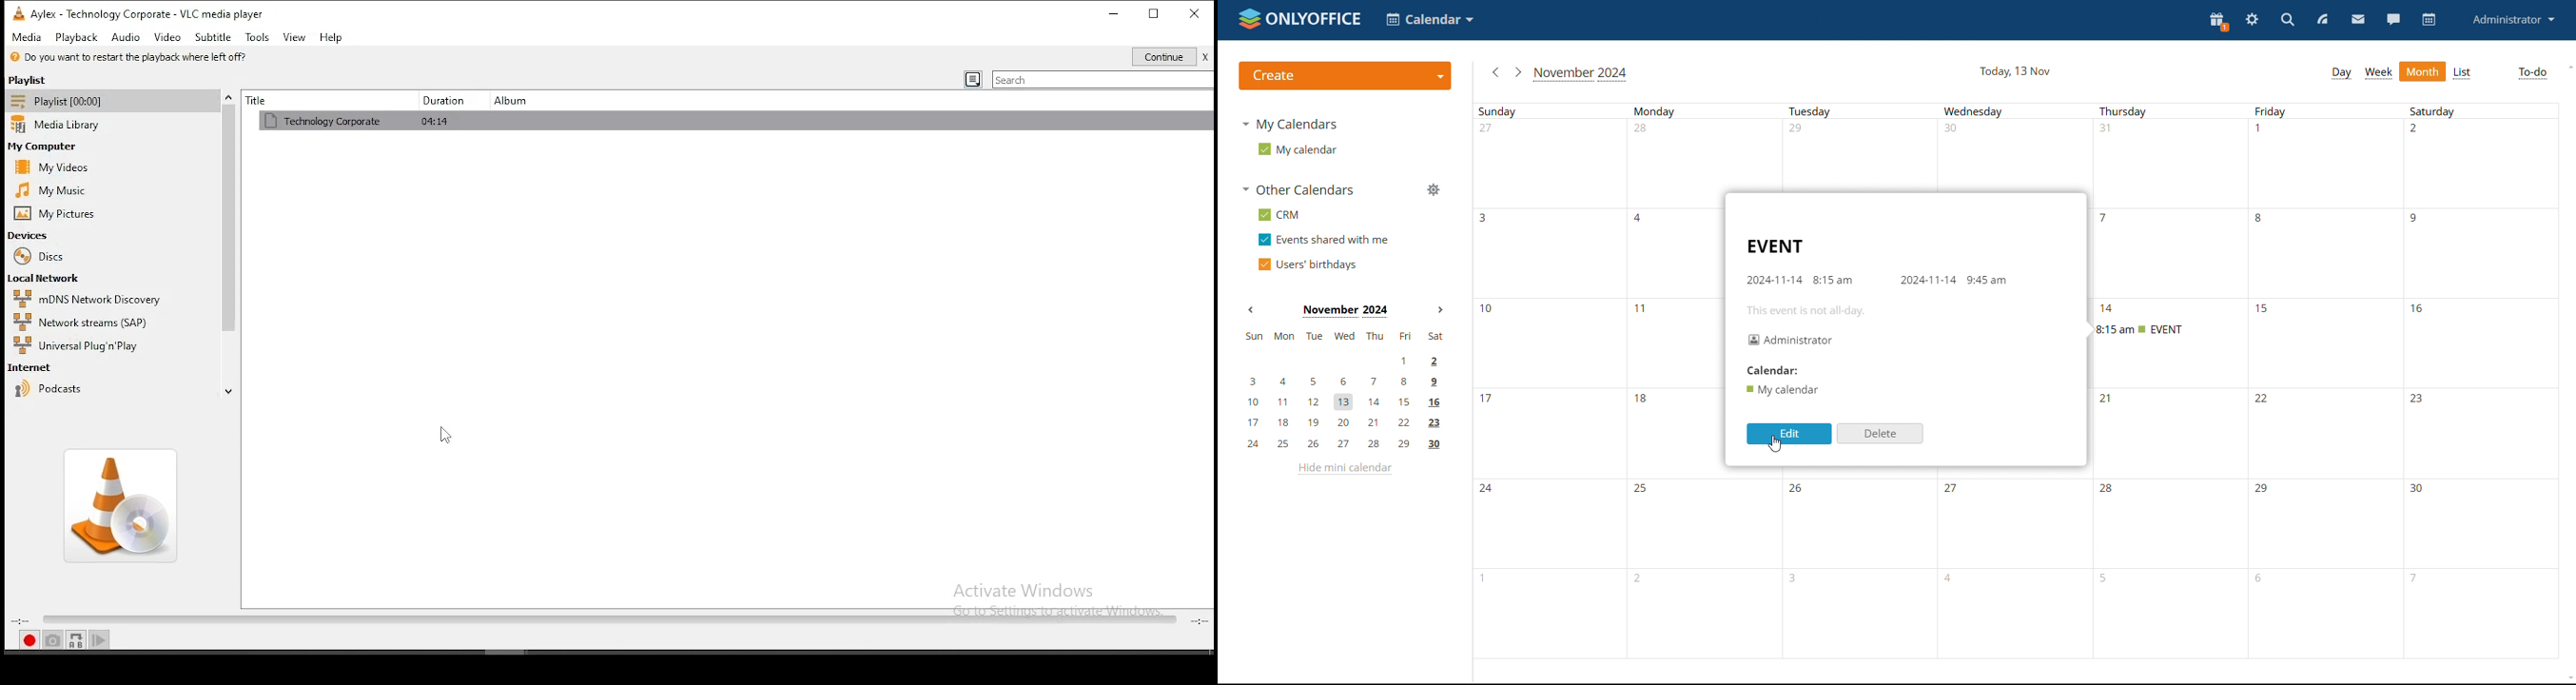 The width and height of the screenshot is (2576, 700). Describe the element at coordinates (17, 622) in the screenshot. I see `elapsed time` at that location.